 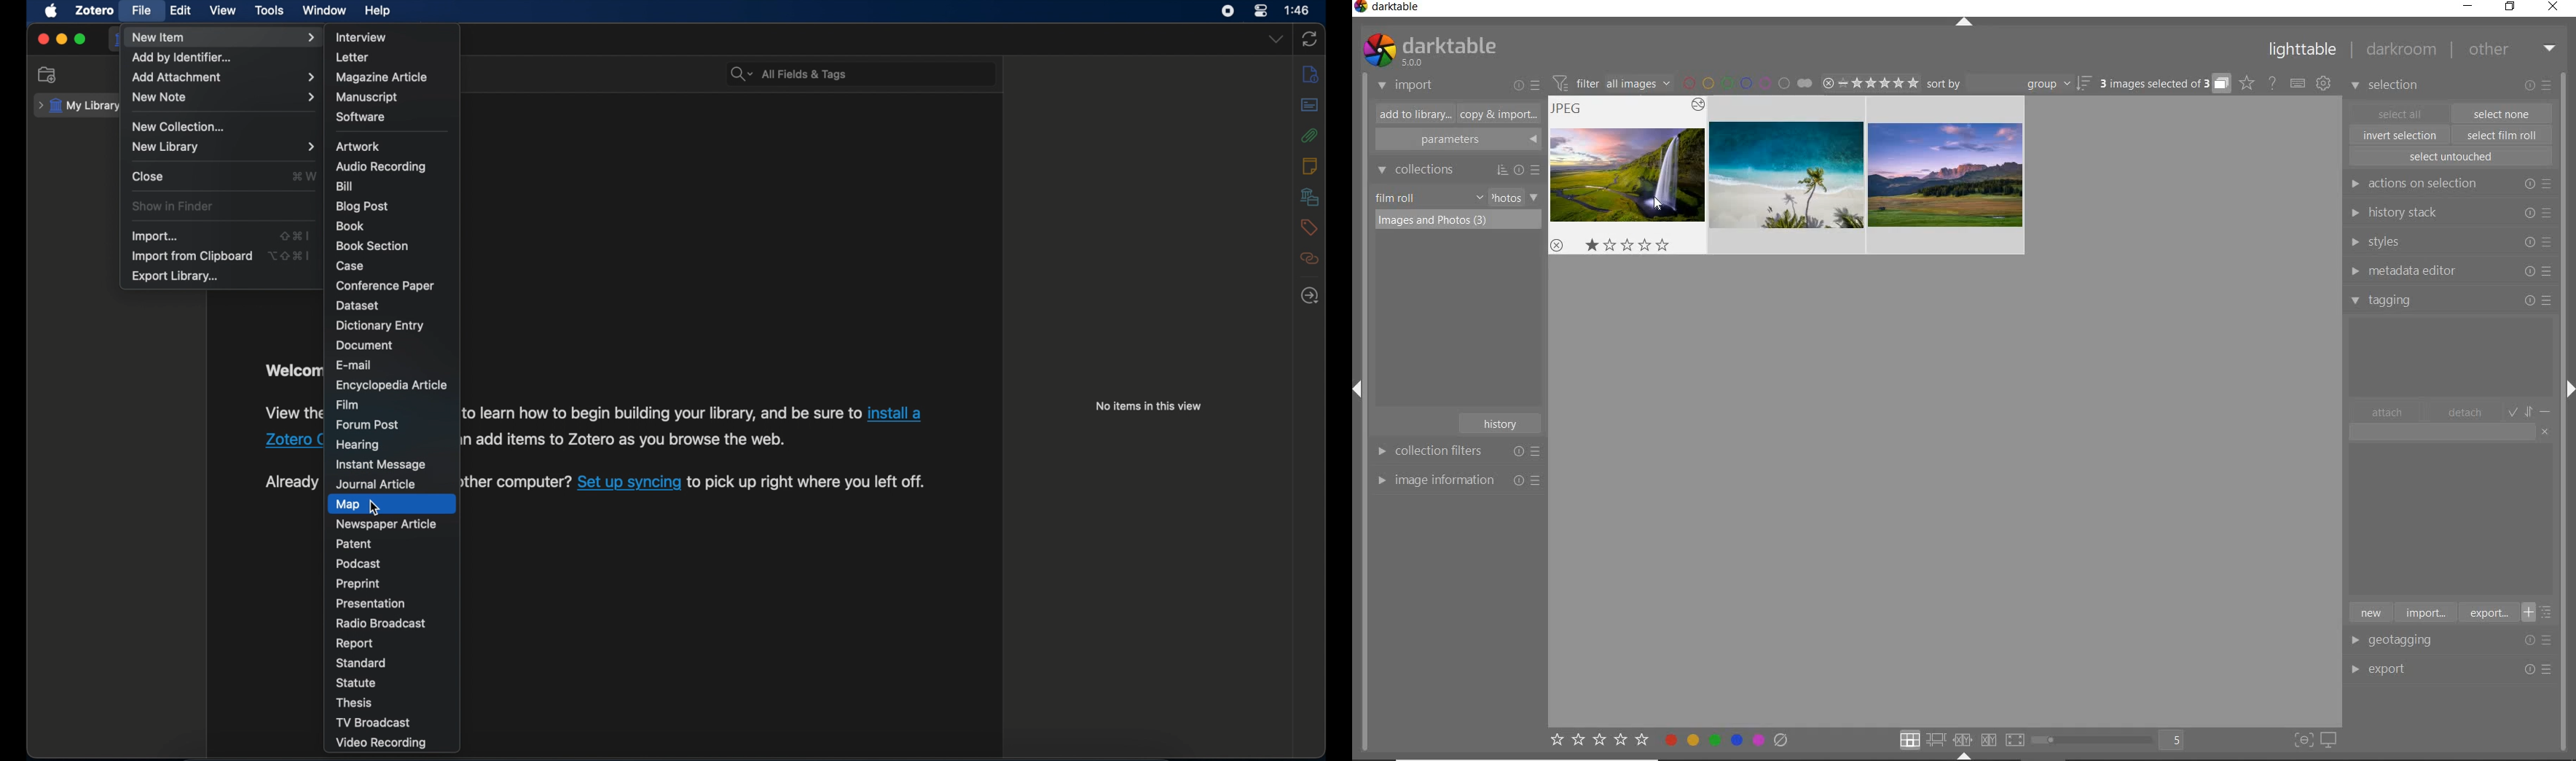 I want to click on minimize, so click(x=61, y=39).